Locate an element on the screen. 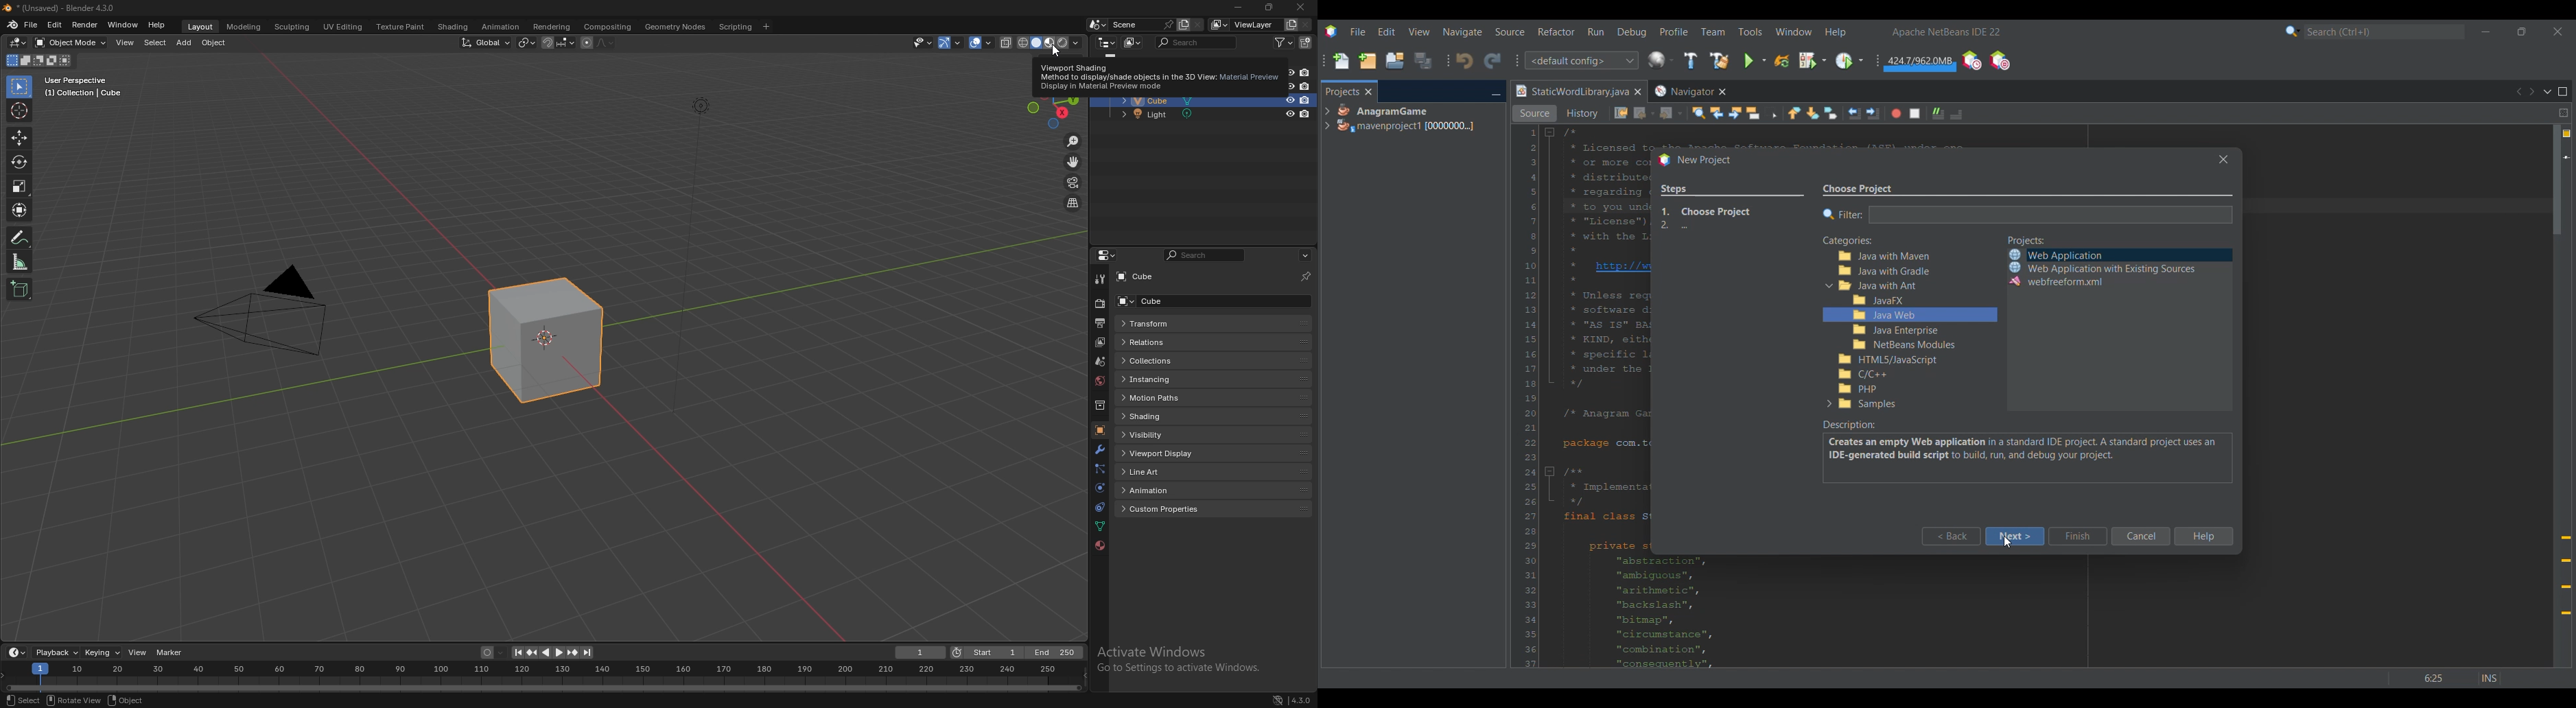 The image size is (2576, 728). cursor is located at coordinates (19, 111).